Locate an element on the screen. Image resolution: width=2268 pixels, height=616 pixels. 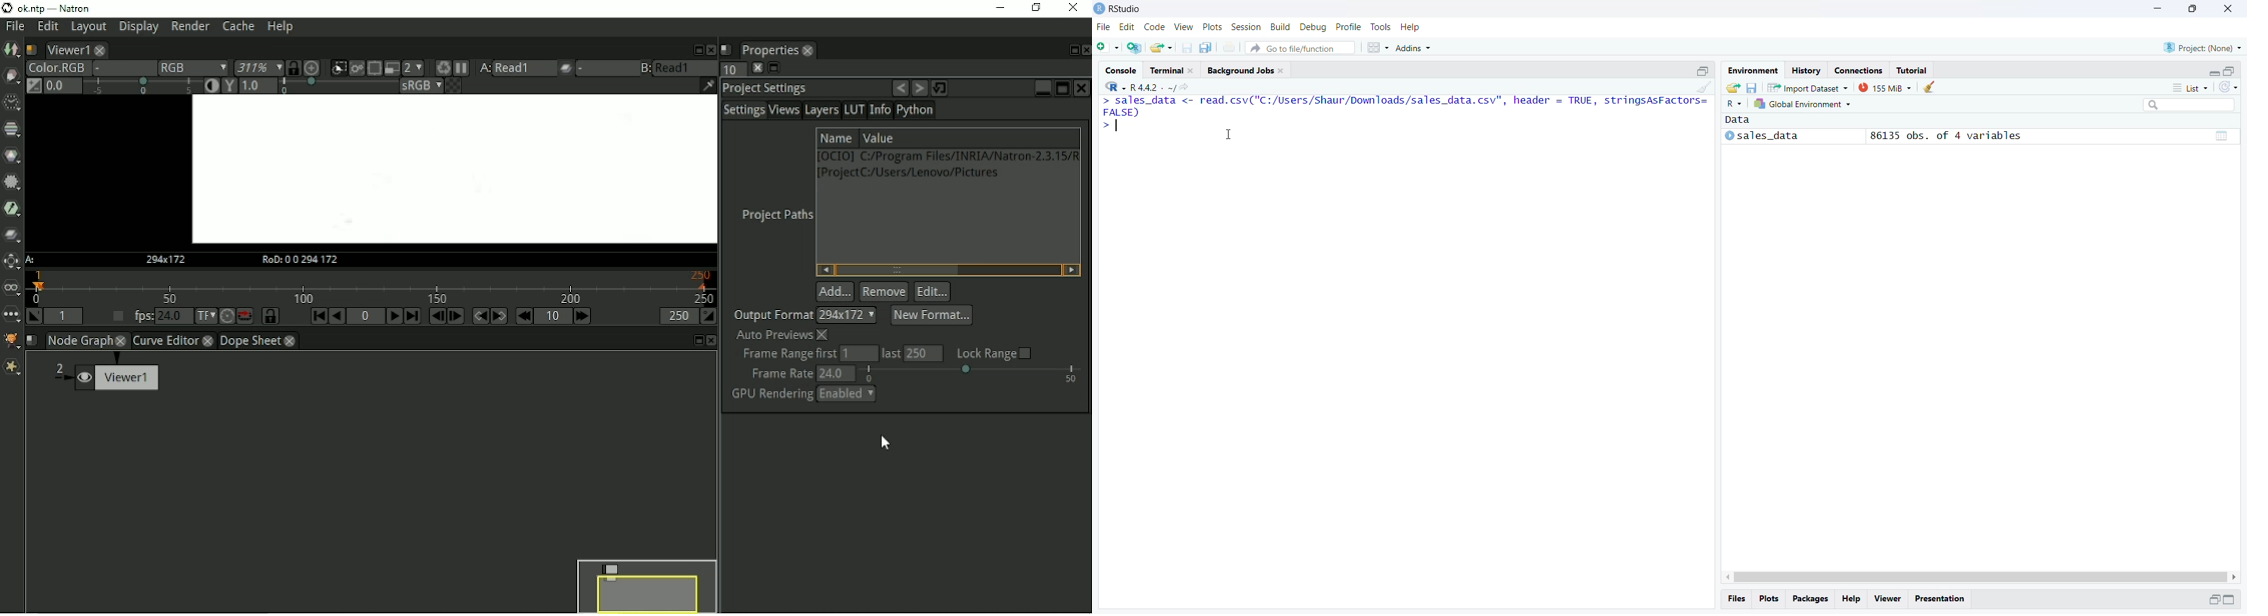
Load workspace is located at coordinates (1734, 88).